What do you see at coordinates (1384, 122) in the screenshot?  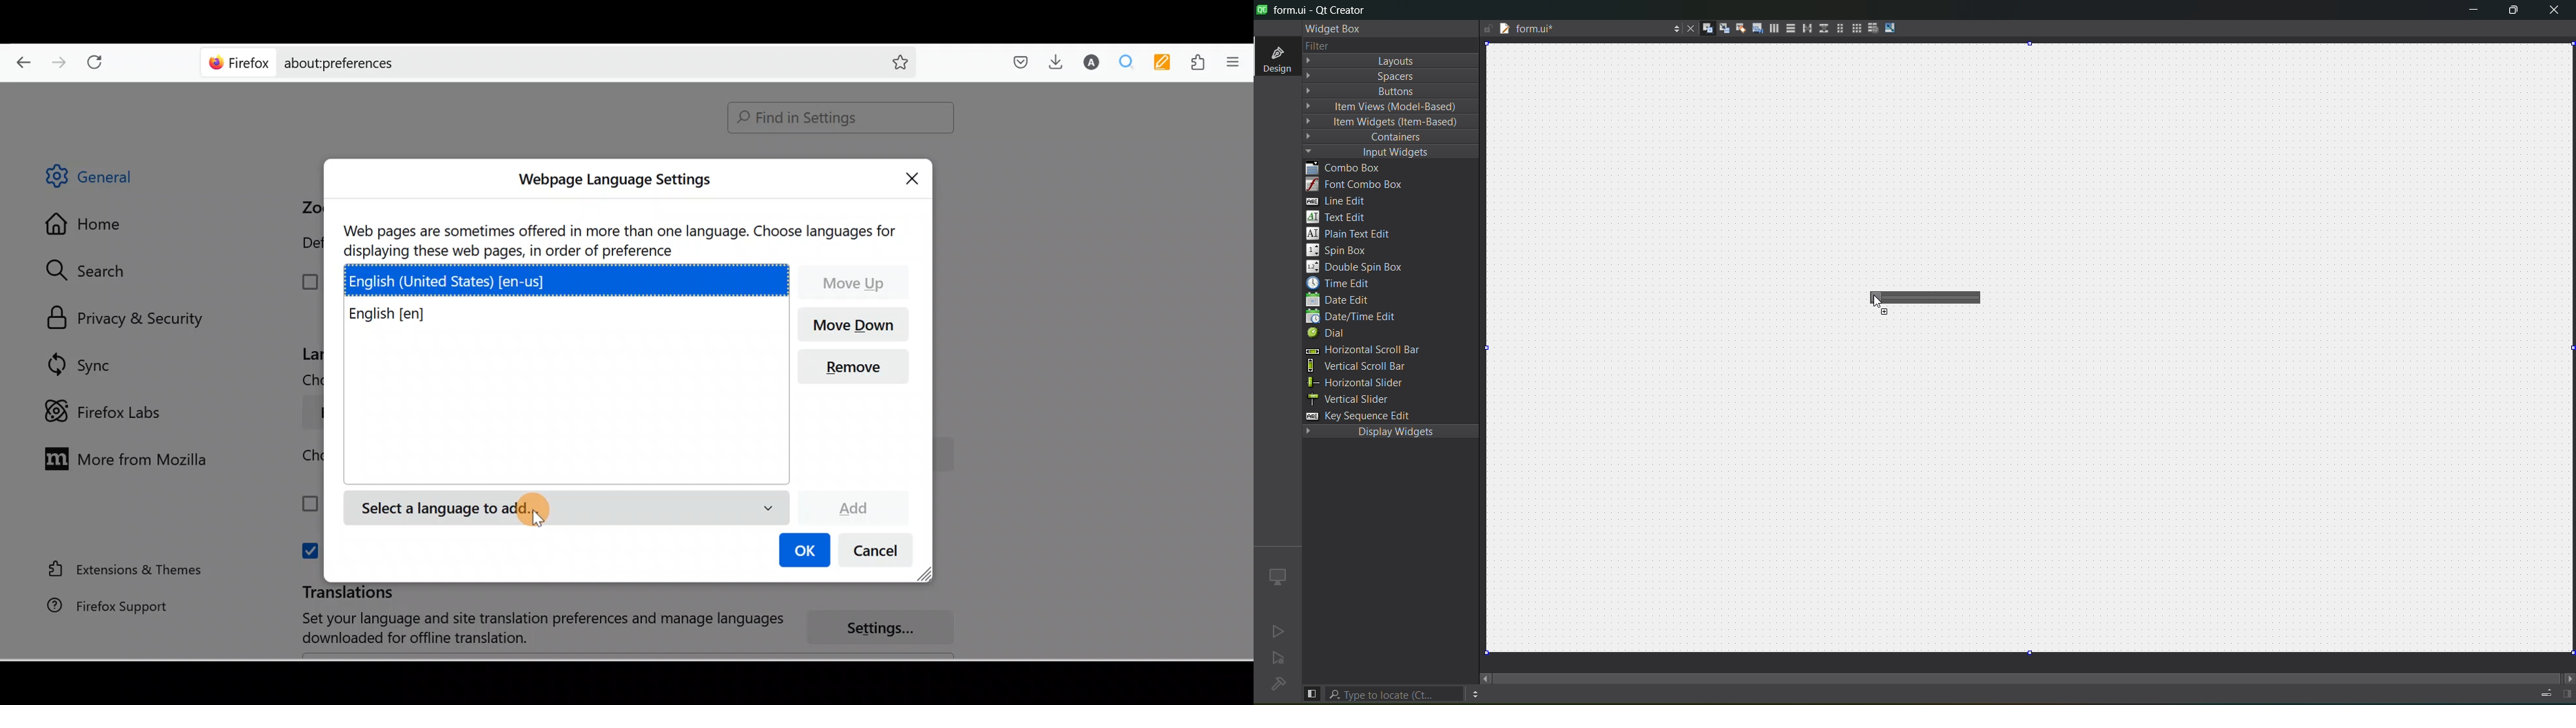 I see `item widget` at bounding box center [1384, 122].